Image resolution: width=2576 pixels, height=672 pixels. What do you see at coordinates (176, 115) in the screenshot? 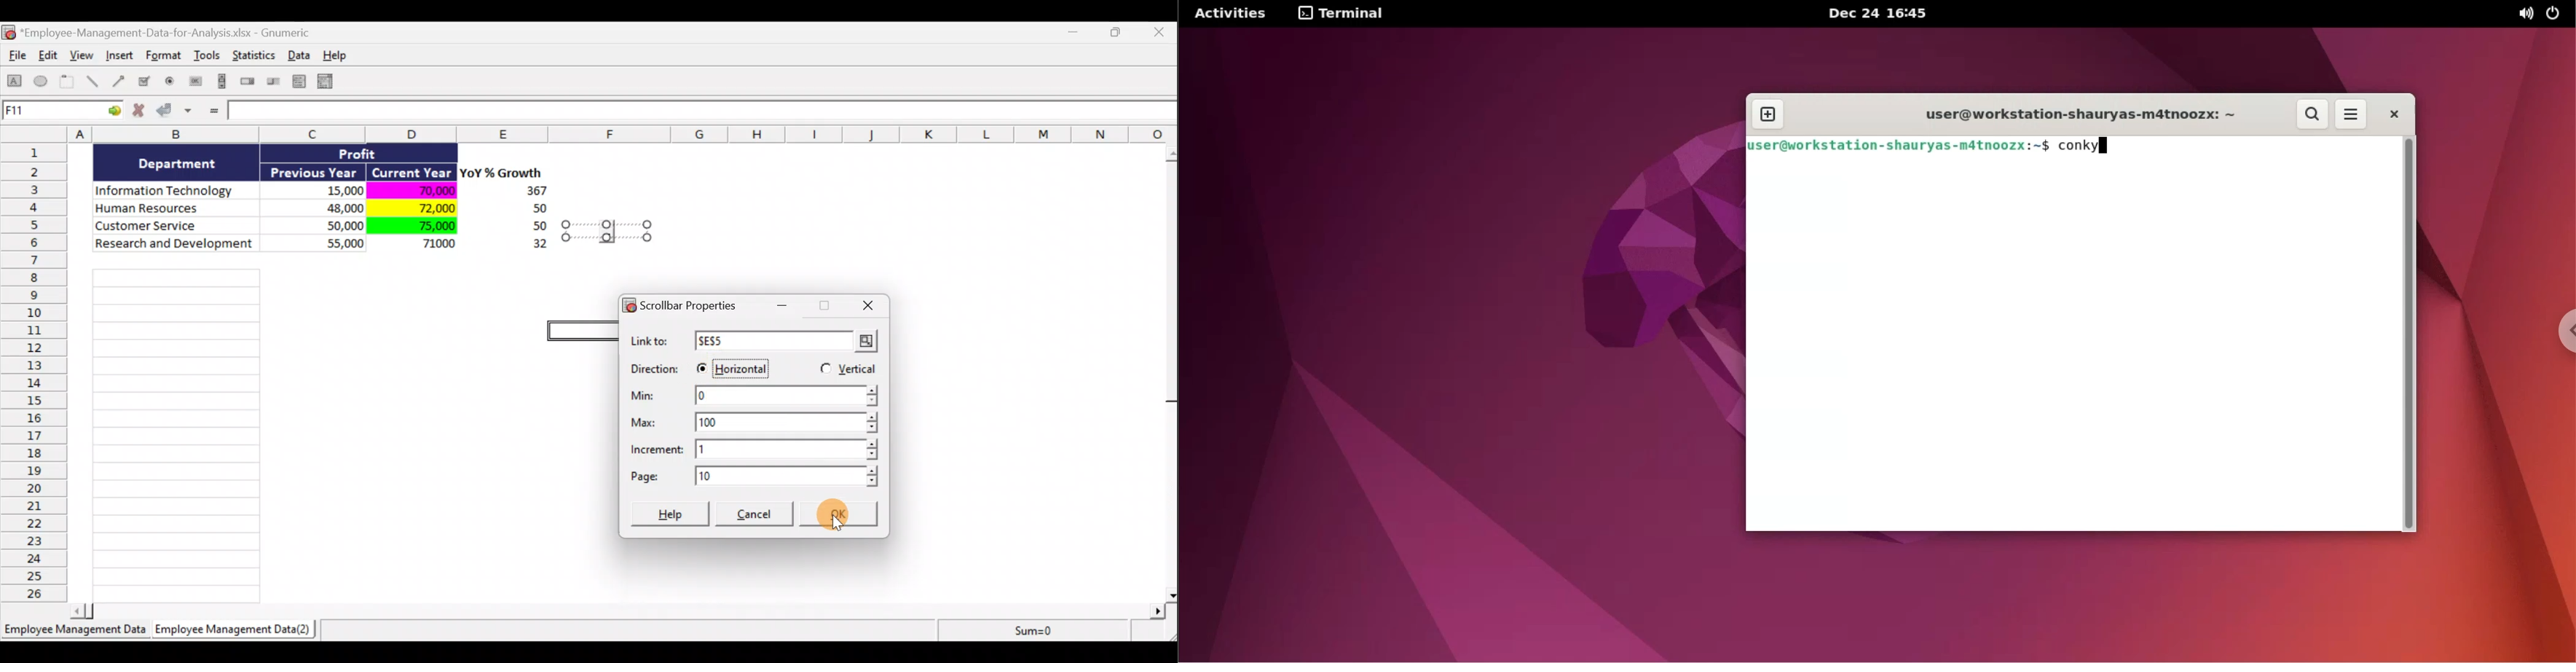
I see `Accept changes` at bounding box center [176, 115].